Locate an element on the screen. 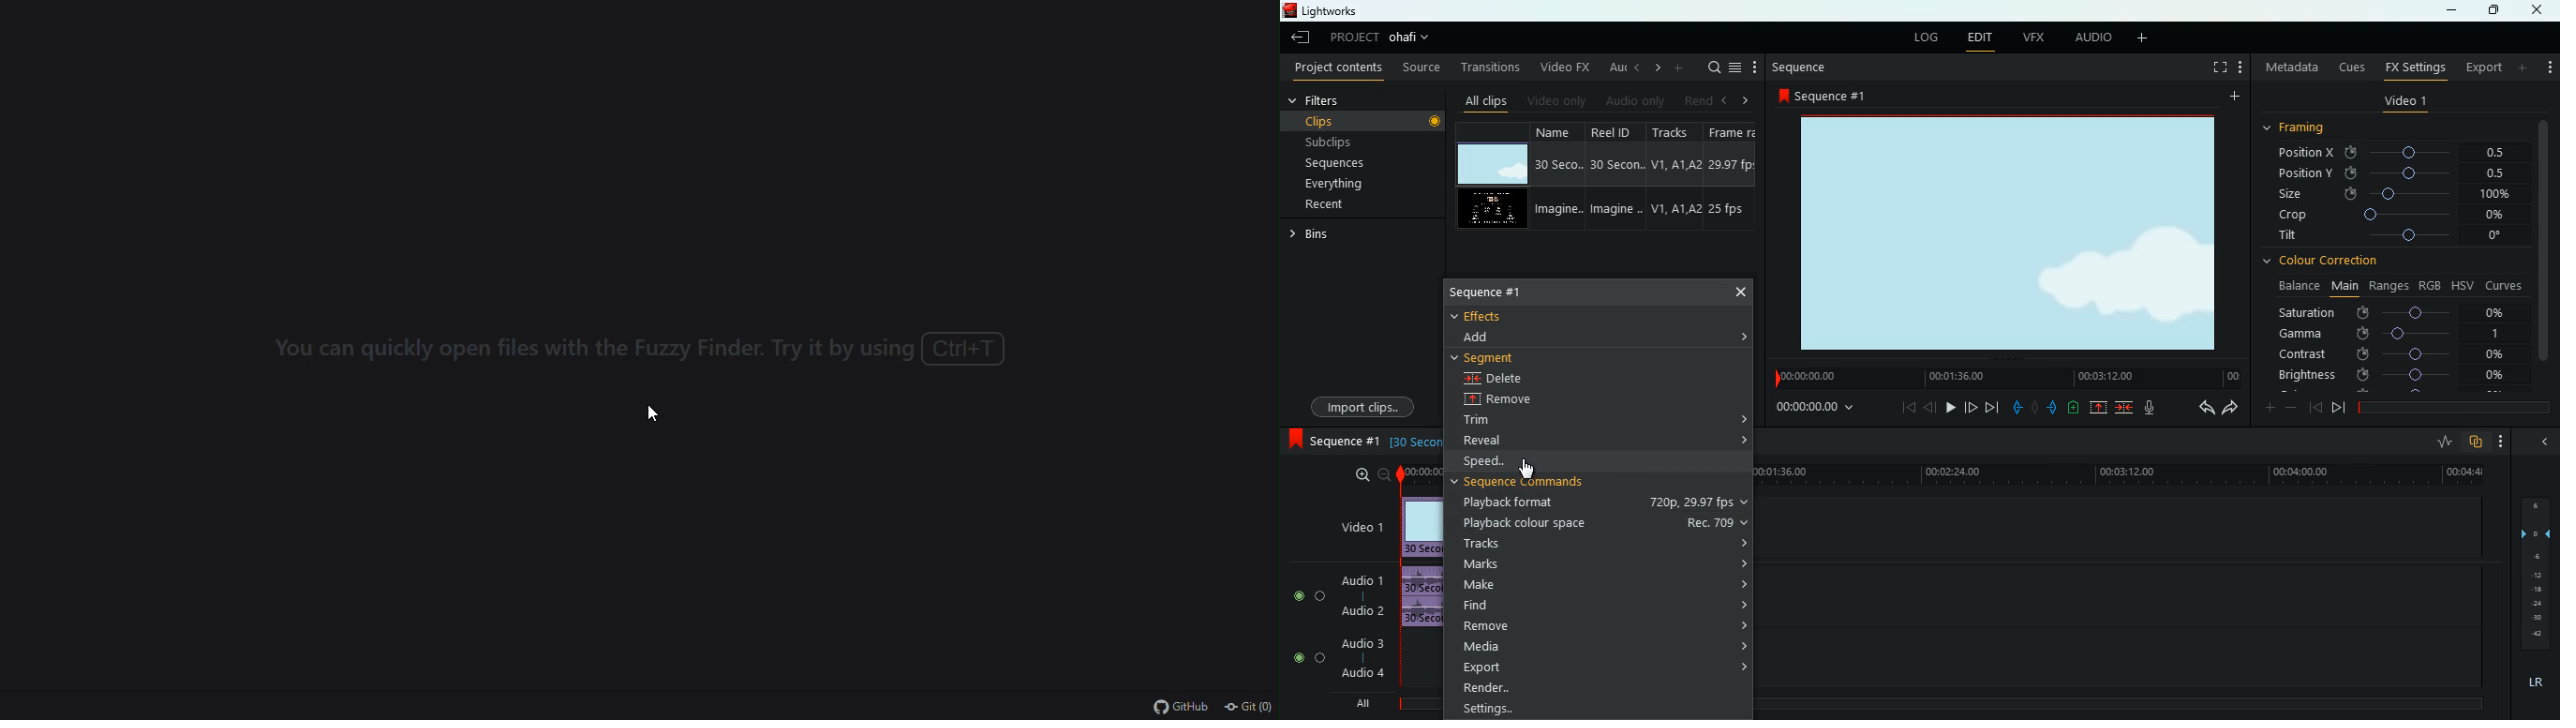 This screenshot has width=2576, height=728. cursor is located at coordinates (652, 413).